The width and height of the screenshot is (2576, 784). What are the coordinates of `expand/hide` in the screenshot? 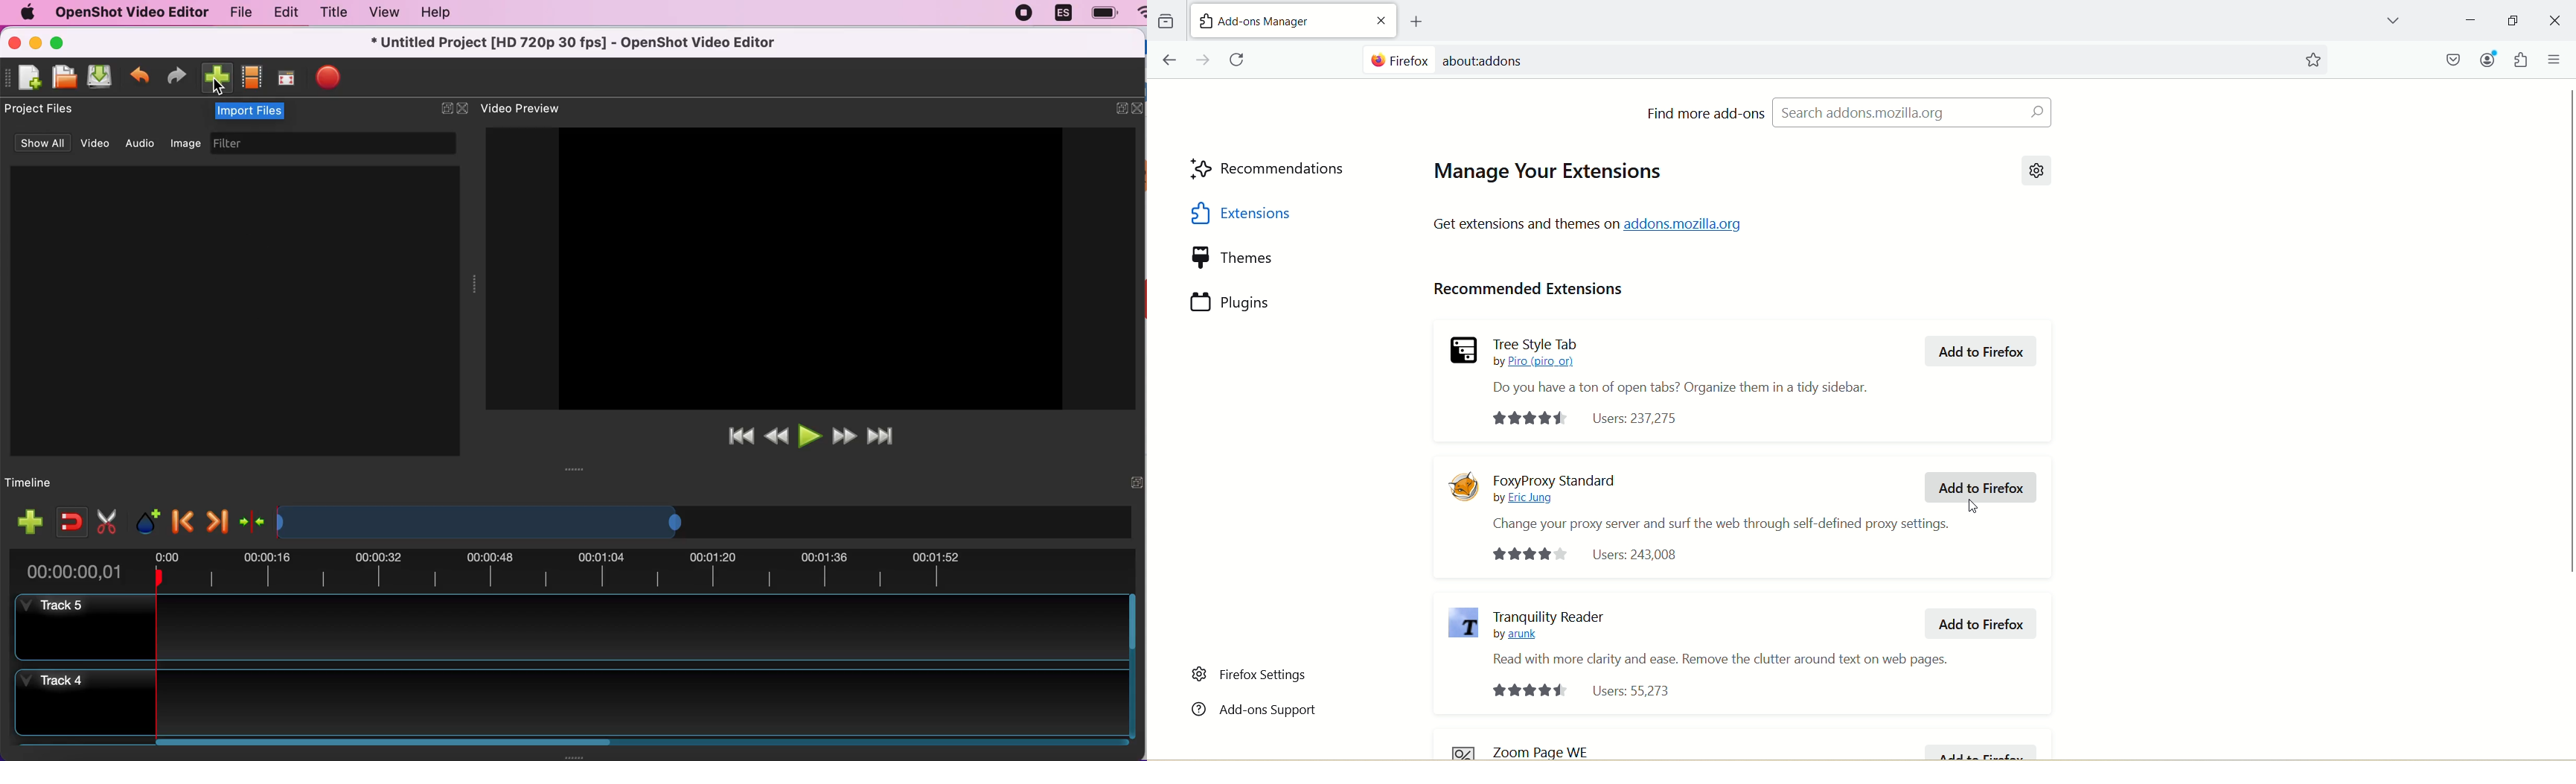 It's located at (1124, 486).